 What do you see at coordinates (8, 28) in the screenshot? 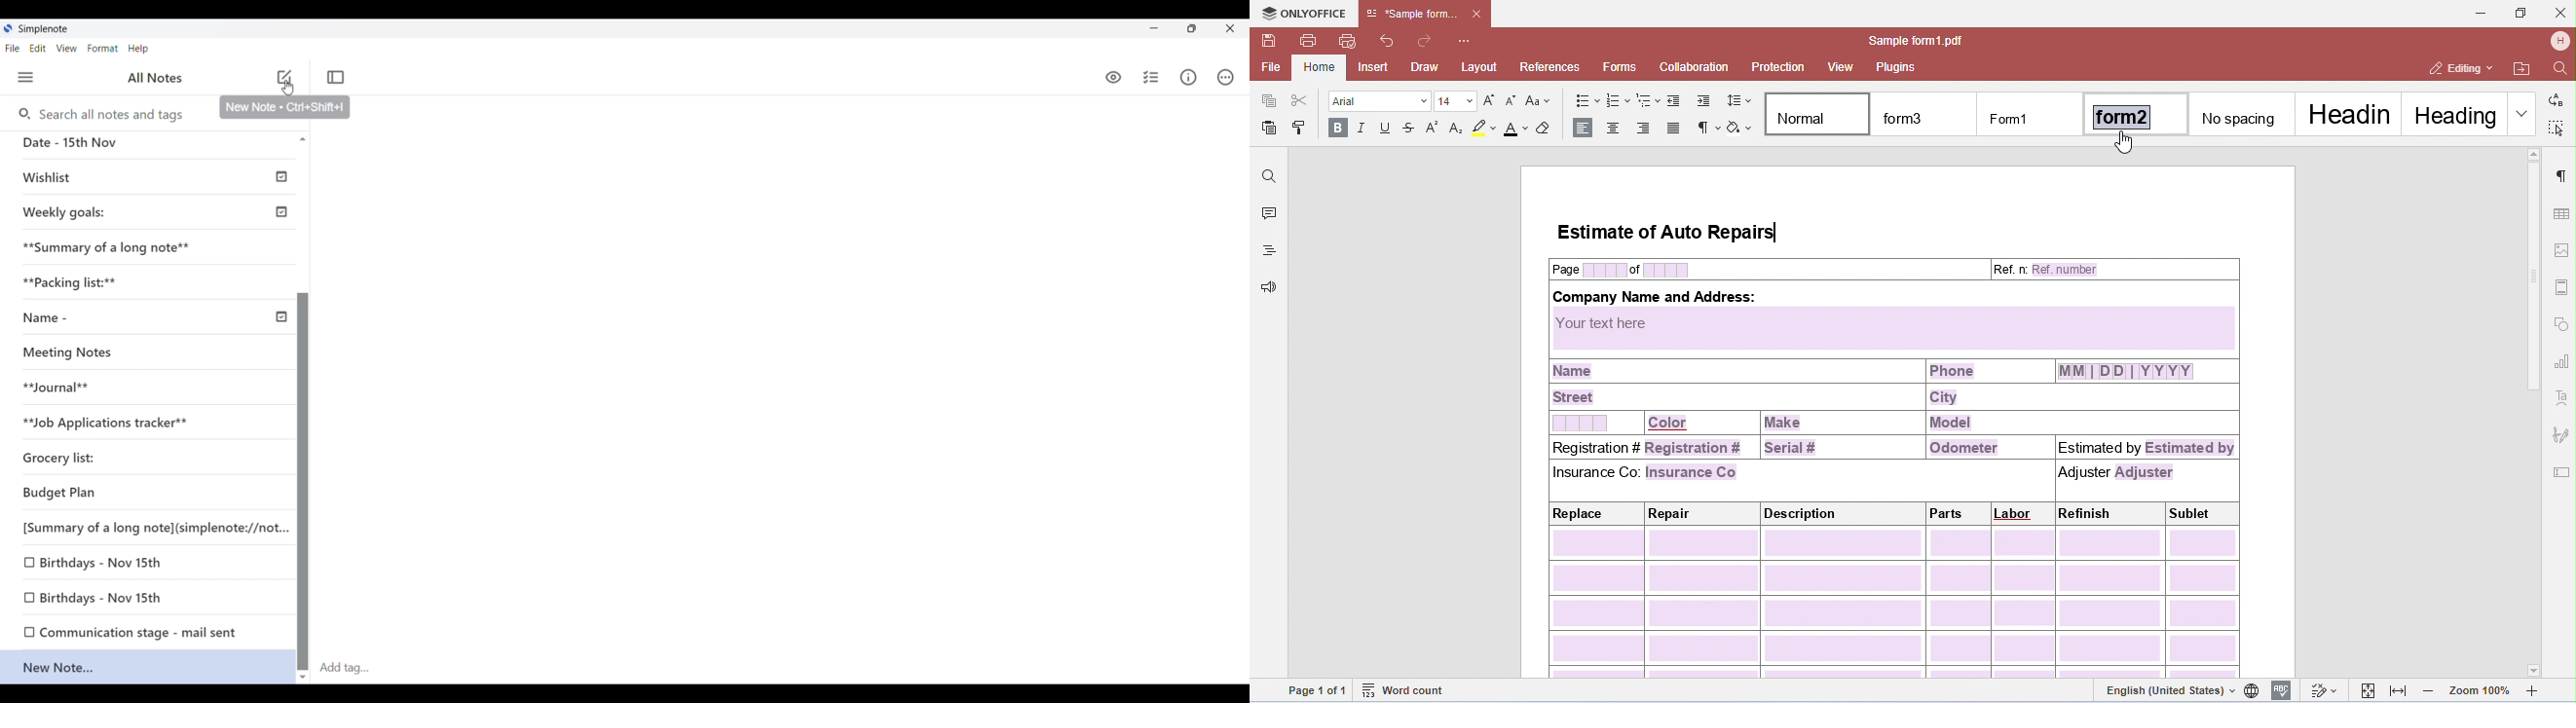
I see `Simplenote logo` at bounding box center [8, 28].